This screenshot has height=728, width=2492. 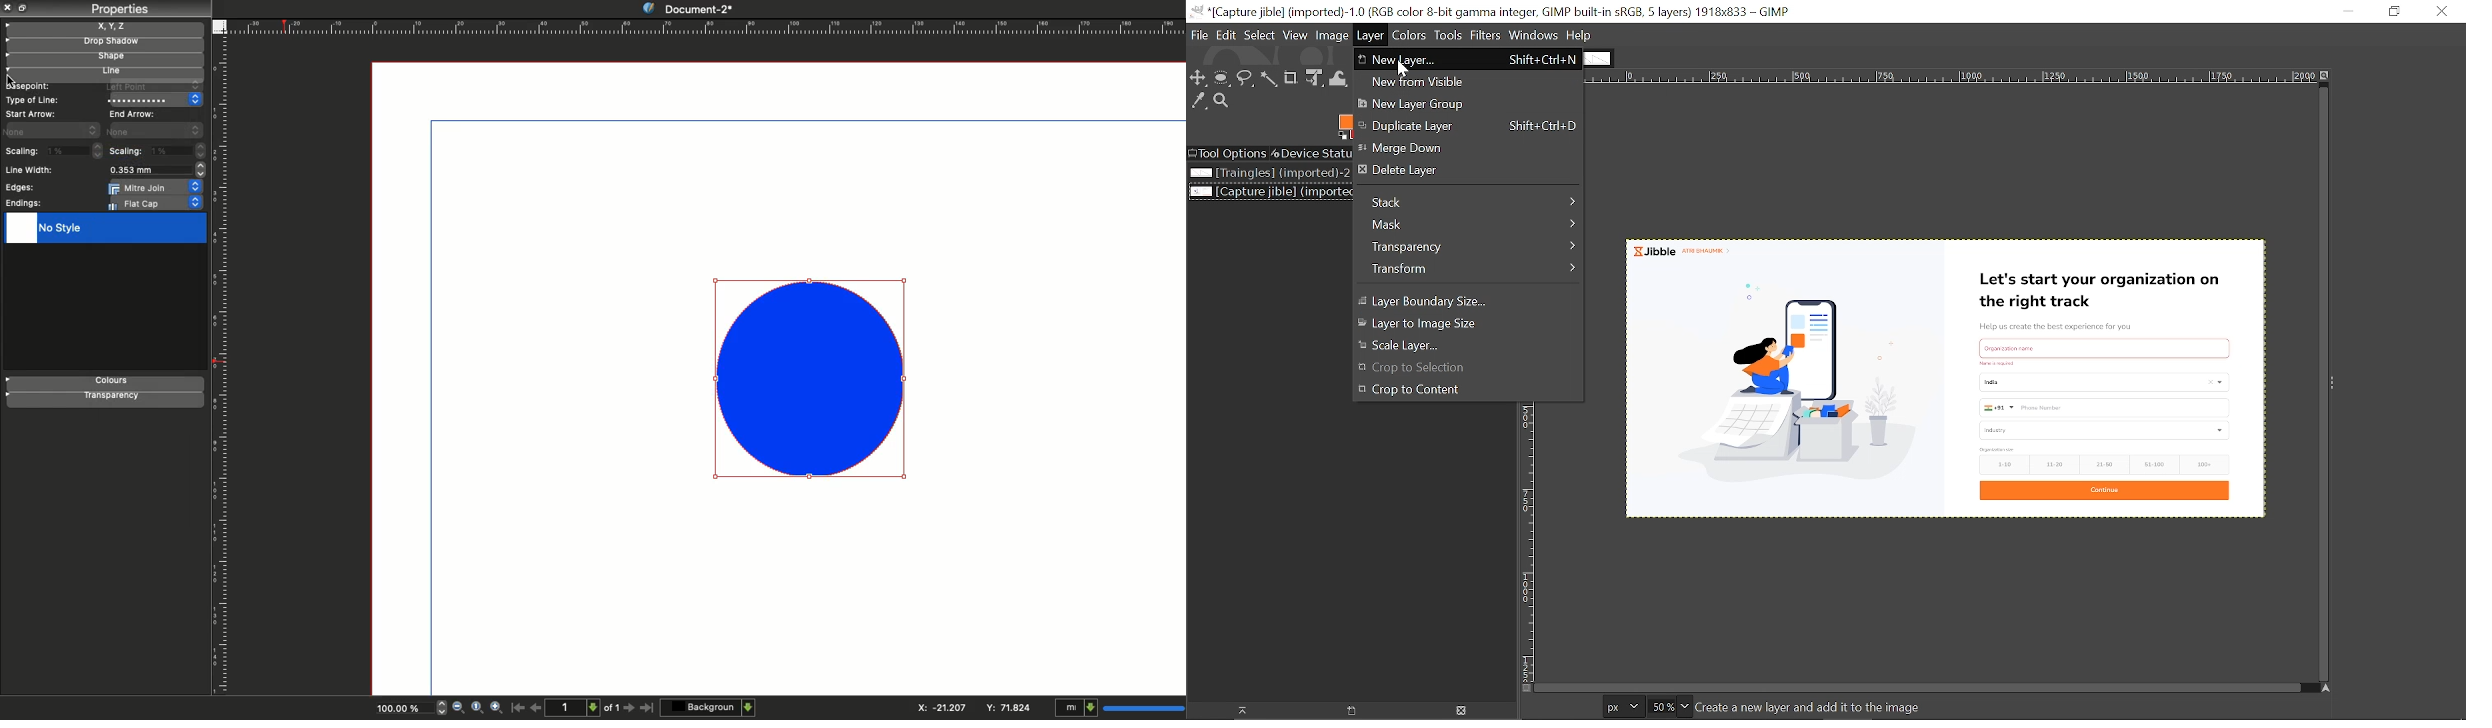 I want to click on Type of line, so click(x=34, y=100).